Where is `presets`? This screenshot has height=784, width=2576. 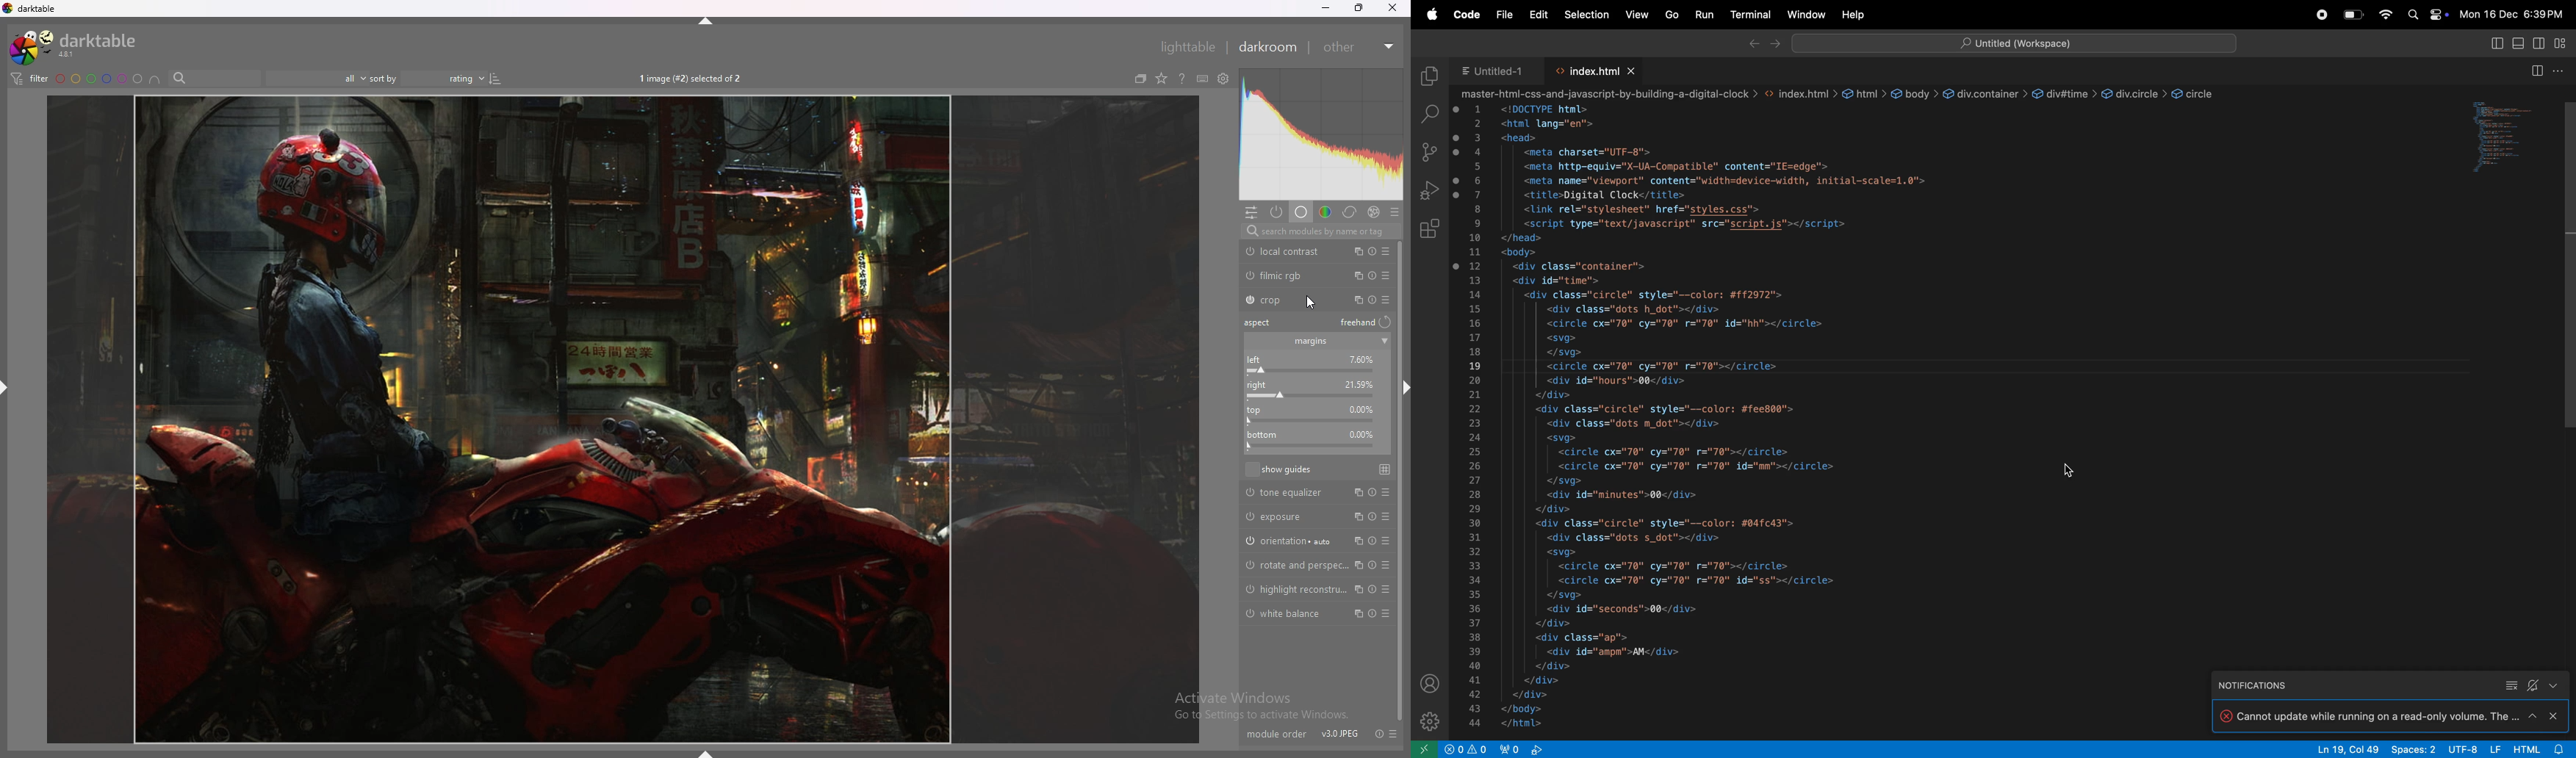
presets is located at coordinates (1386, 541).